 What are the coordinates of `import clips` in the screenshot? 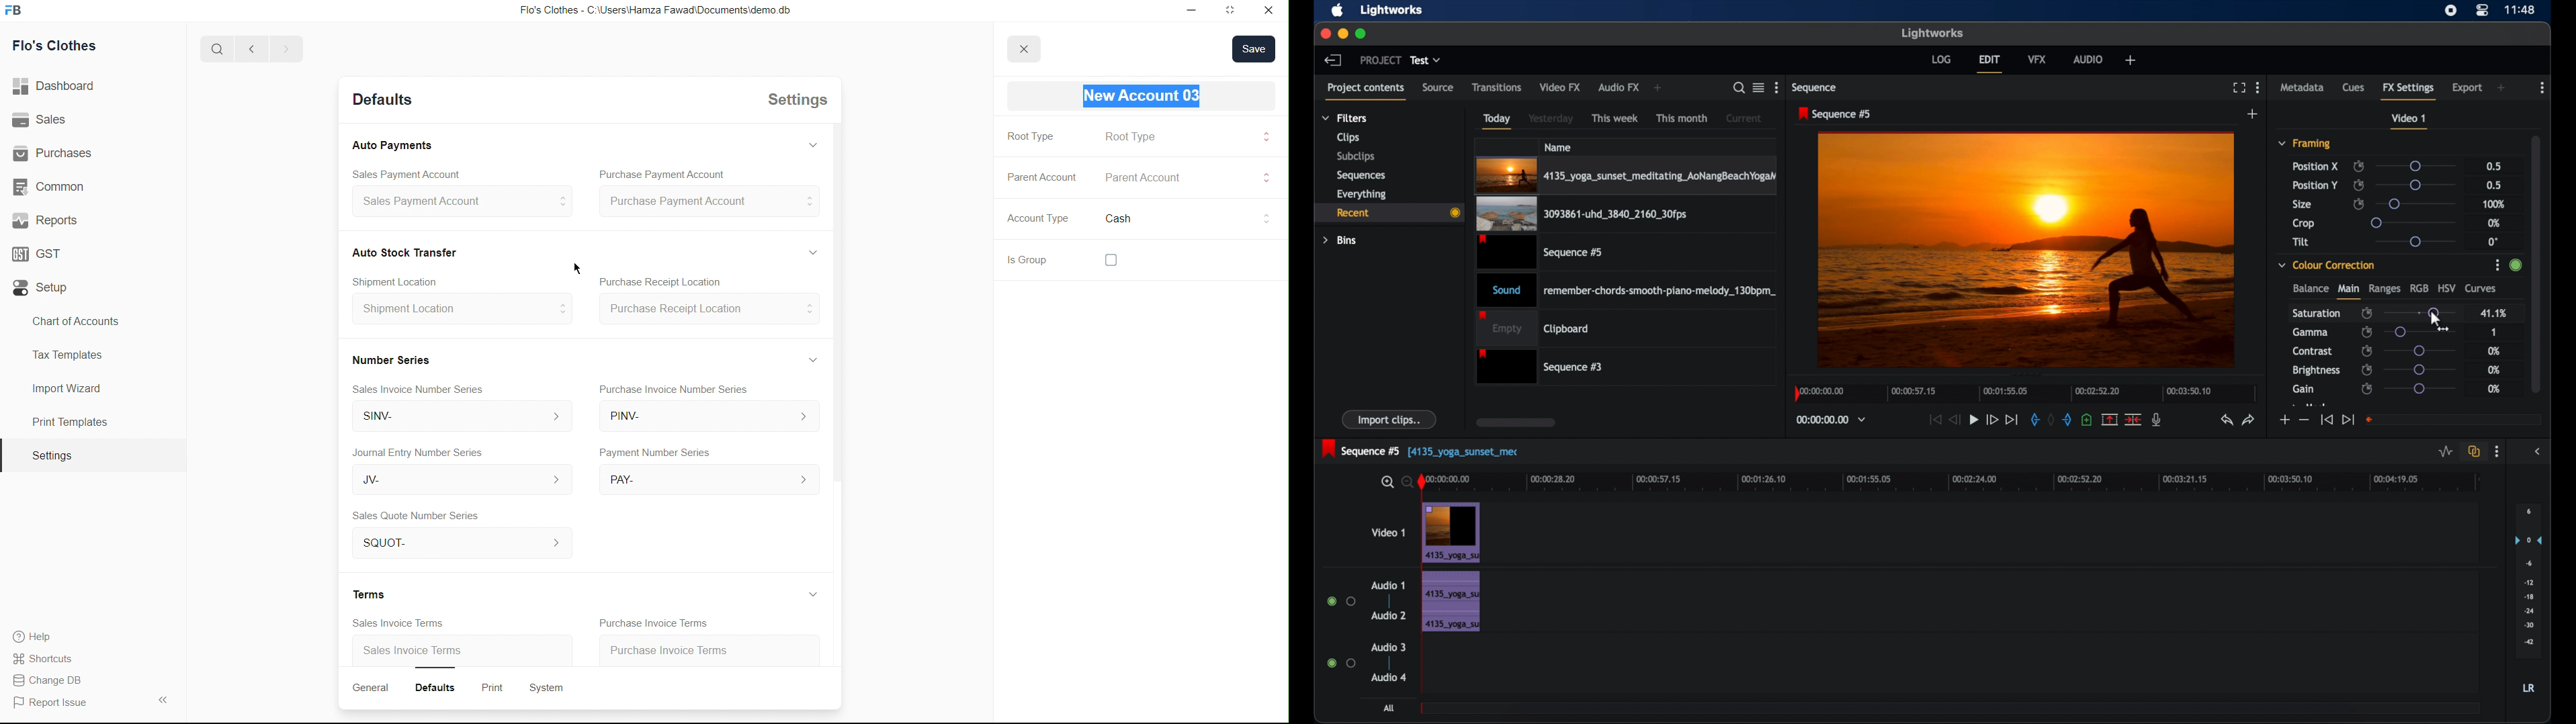 It's located at (1390, 420).